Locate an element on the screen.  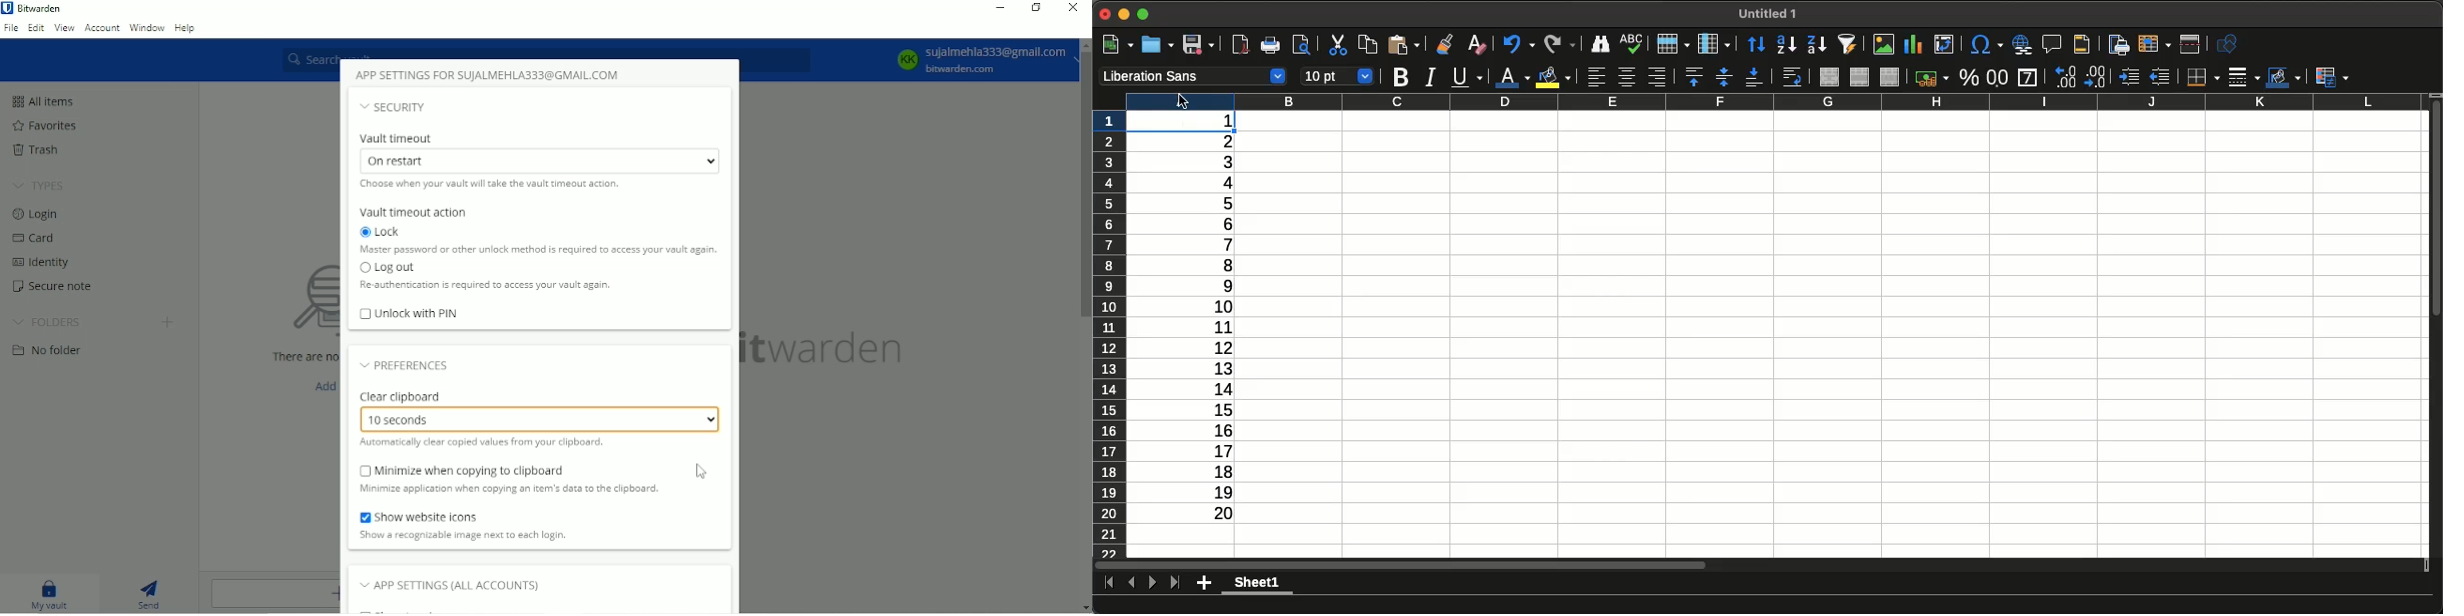
Export directly as PDF is located at coordinates (1239, 46).